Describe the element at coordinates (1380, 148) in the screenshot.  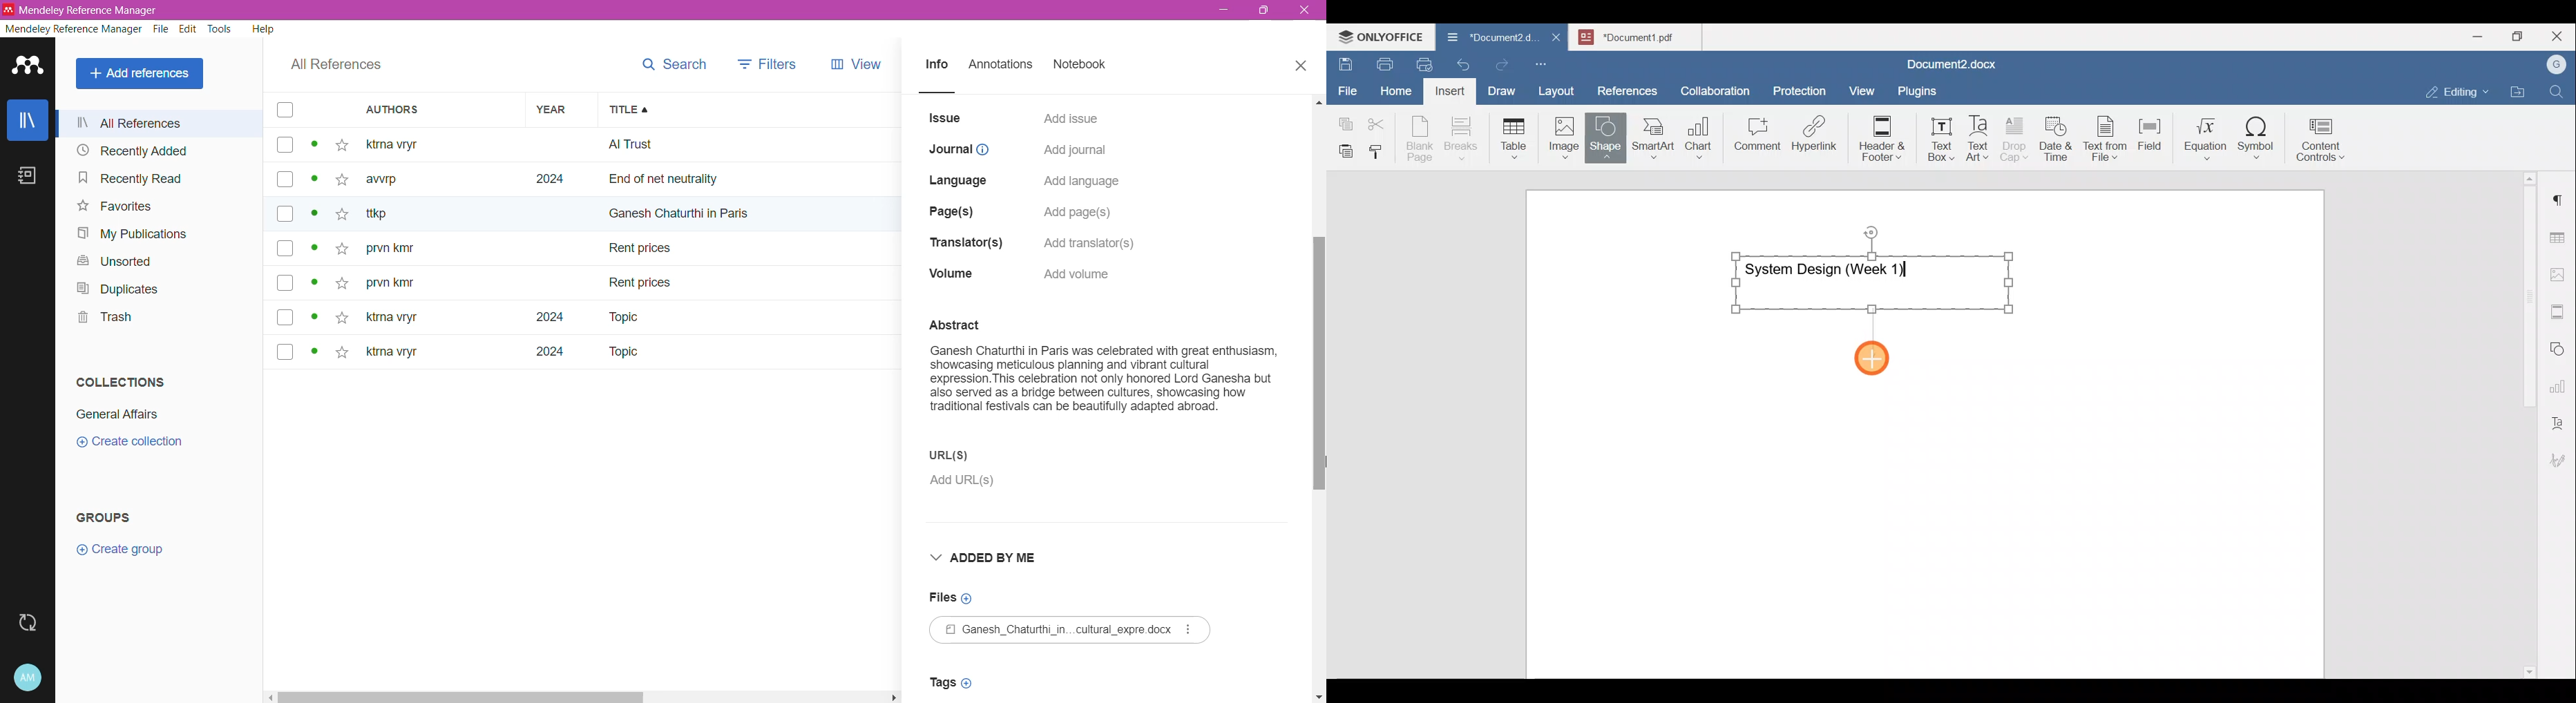
I see `Copy style` at that location.